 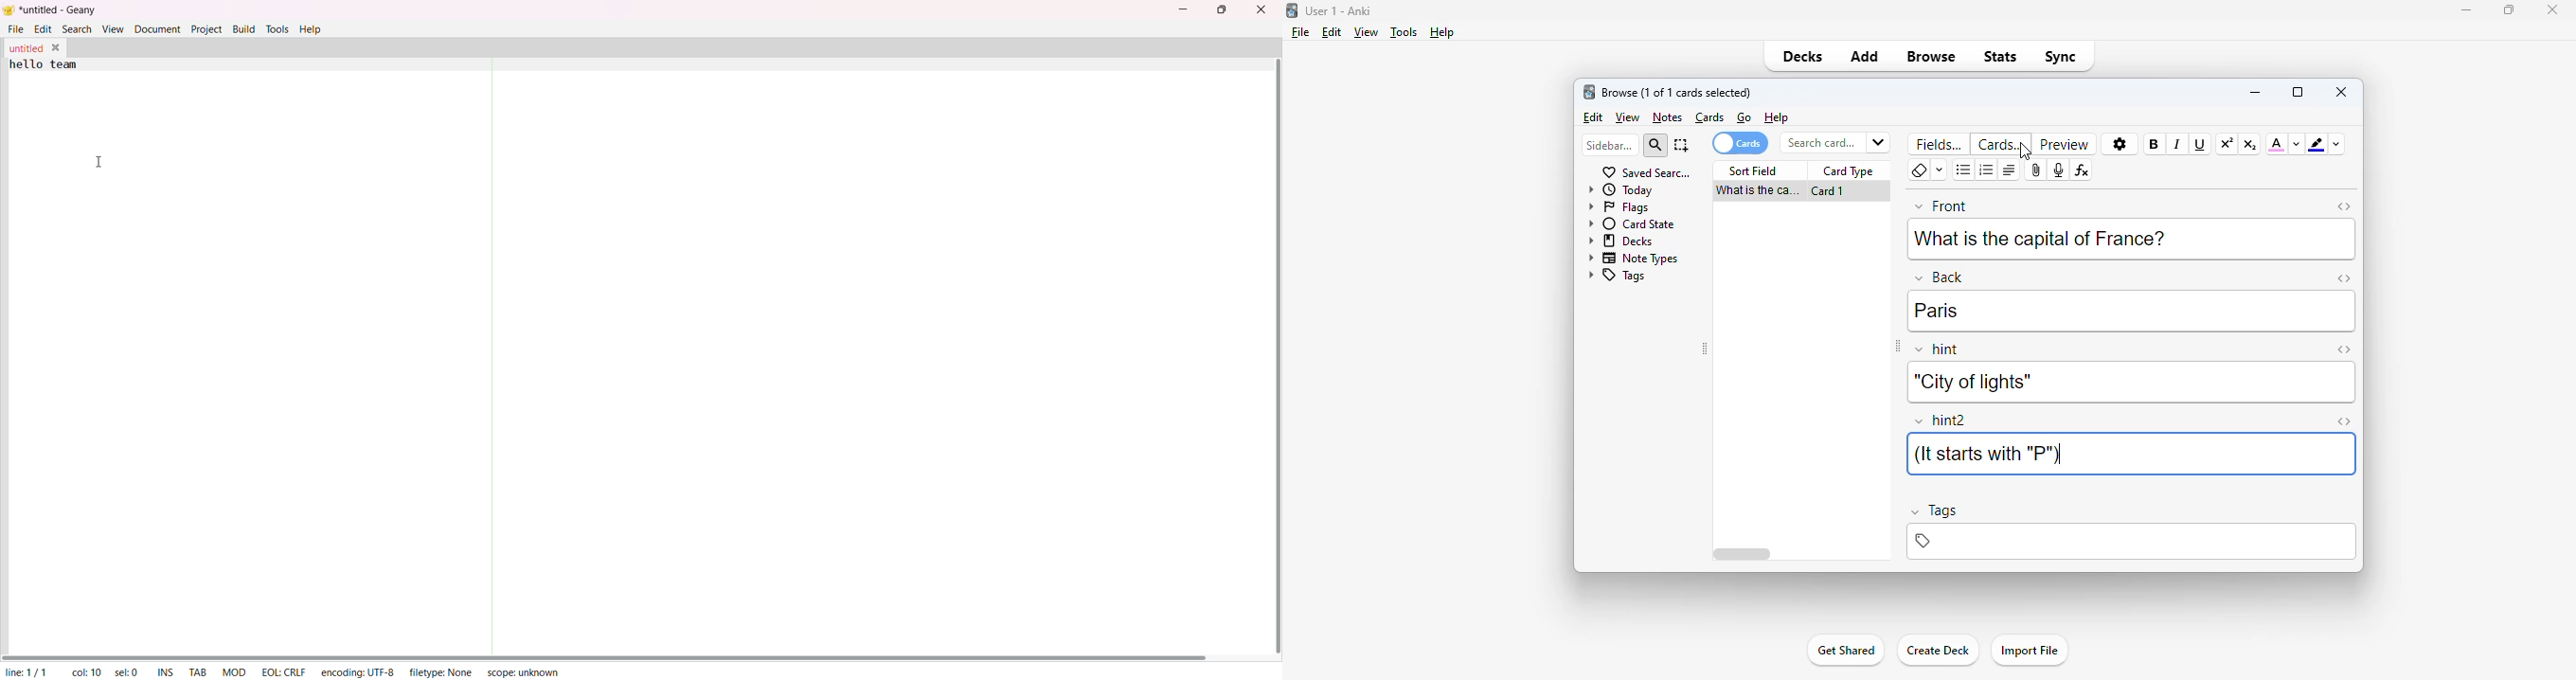 I want to click on cursor, so click(x=2026, y=152).